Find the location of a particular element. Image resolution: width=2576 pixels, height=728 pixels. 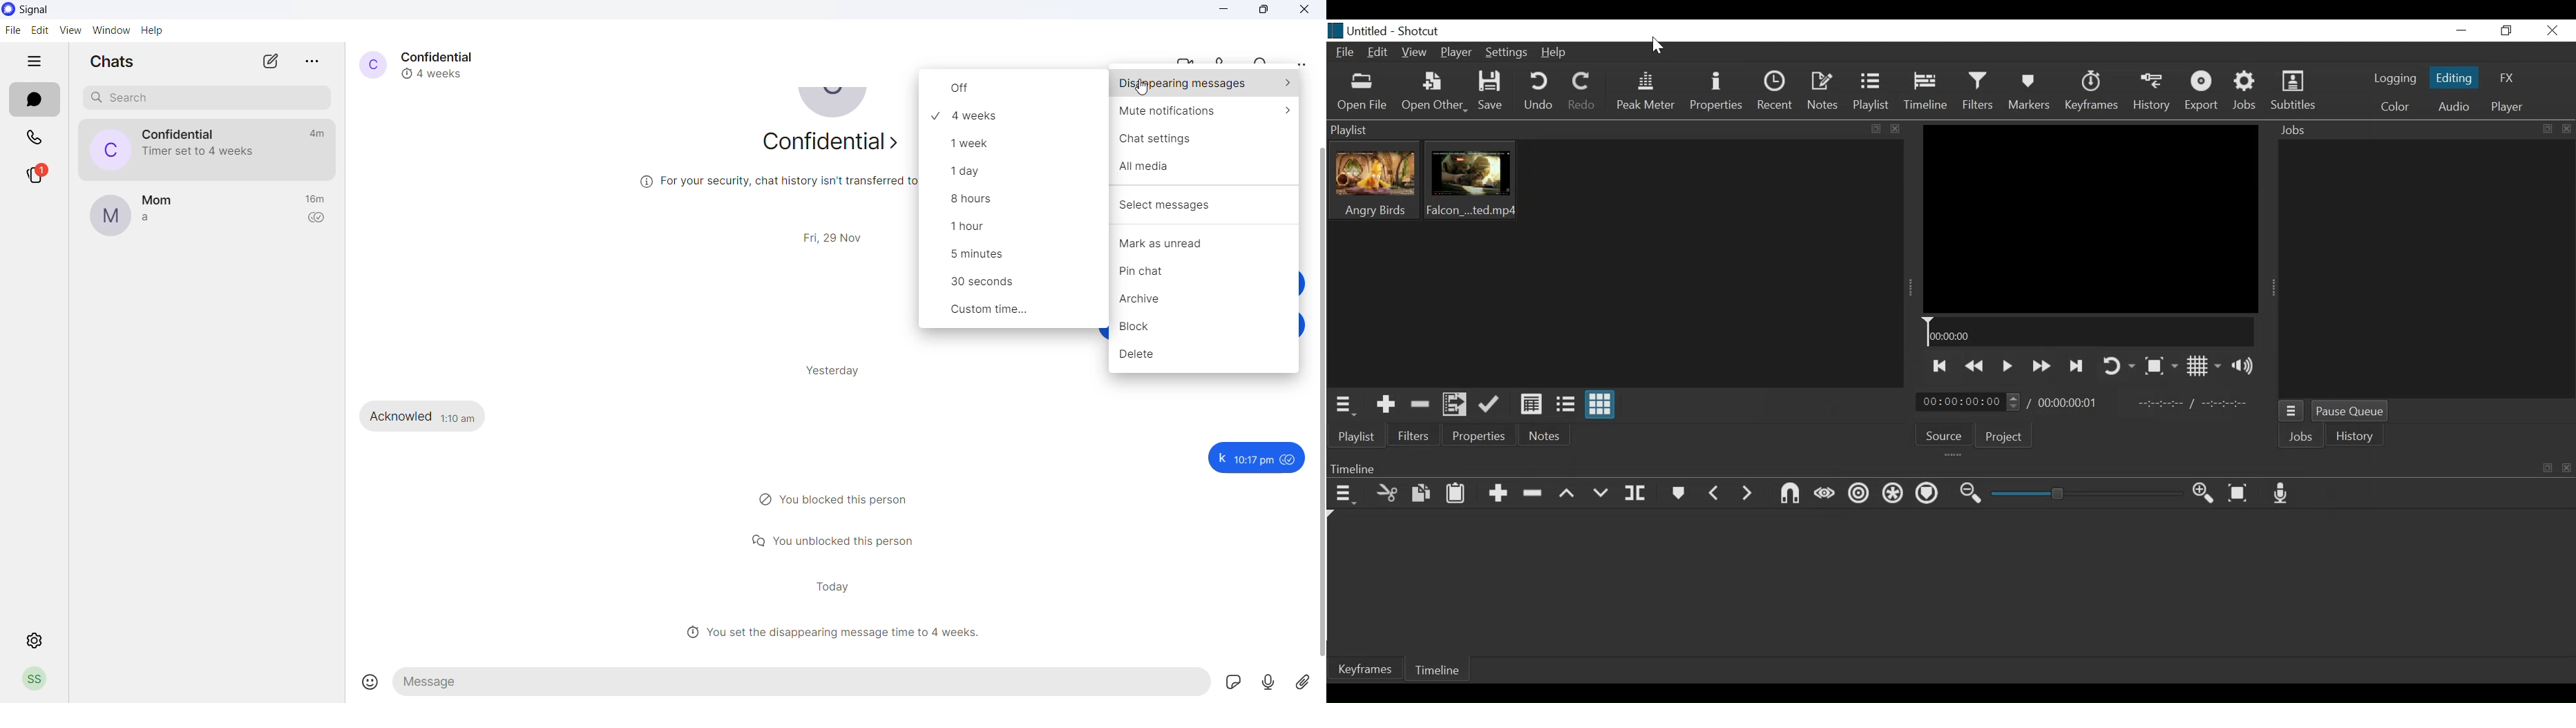

about profile is located at coordinates (826, 146).